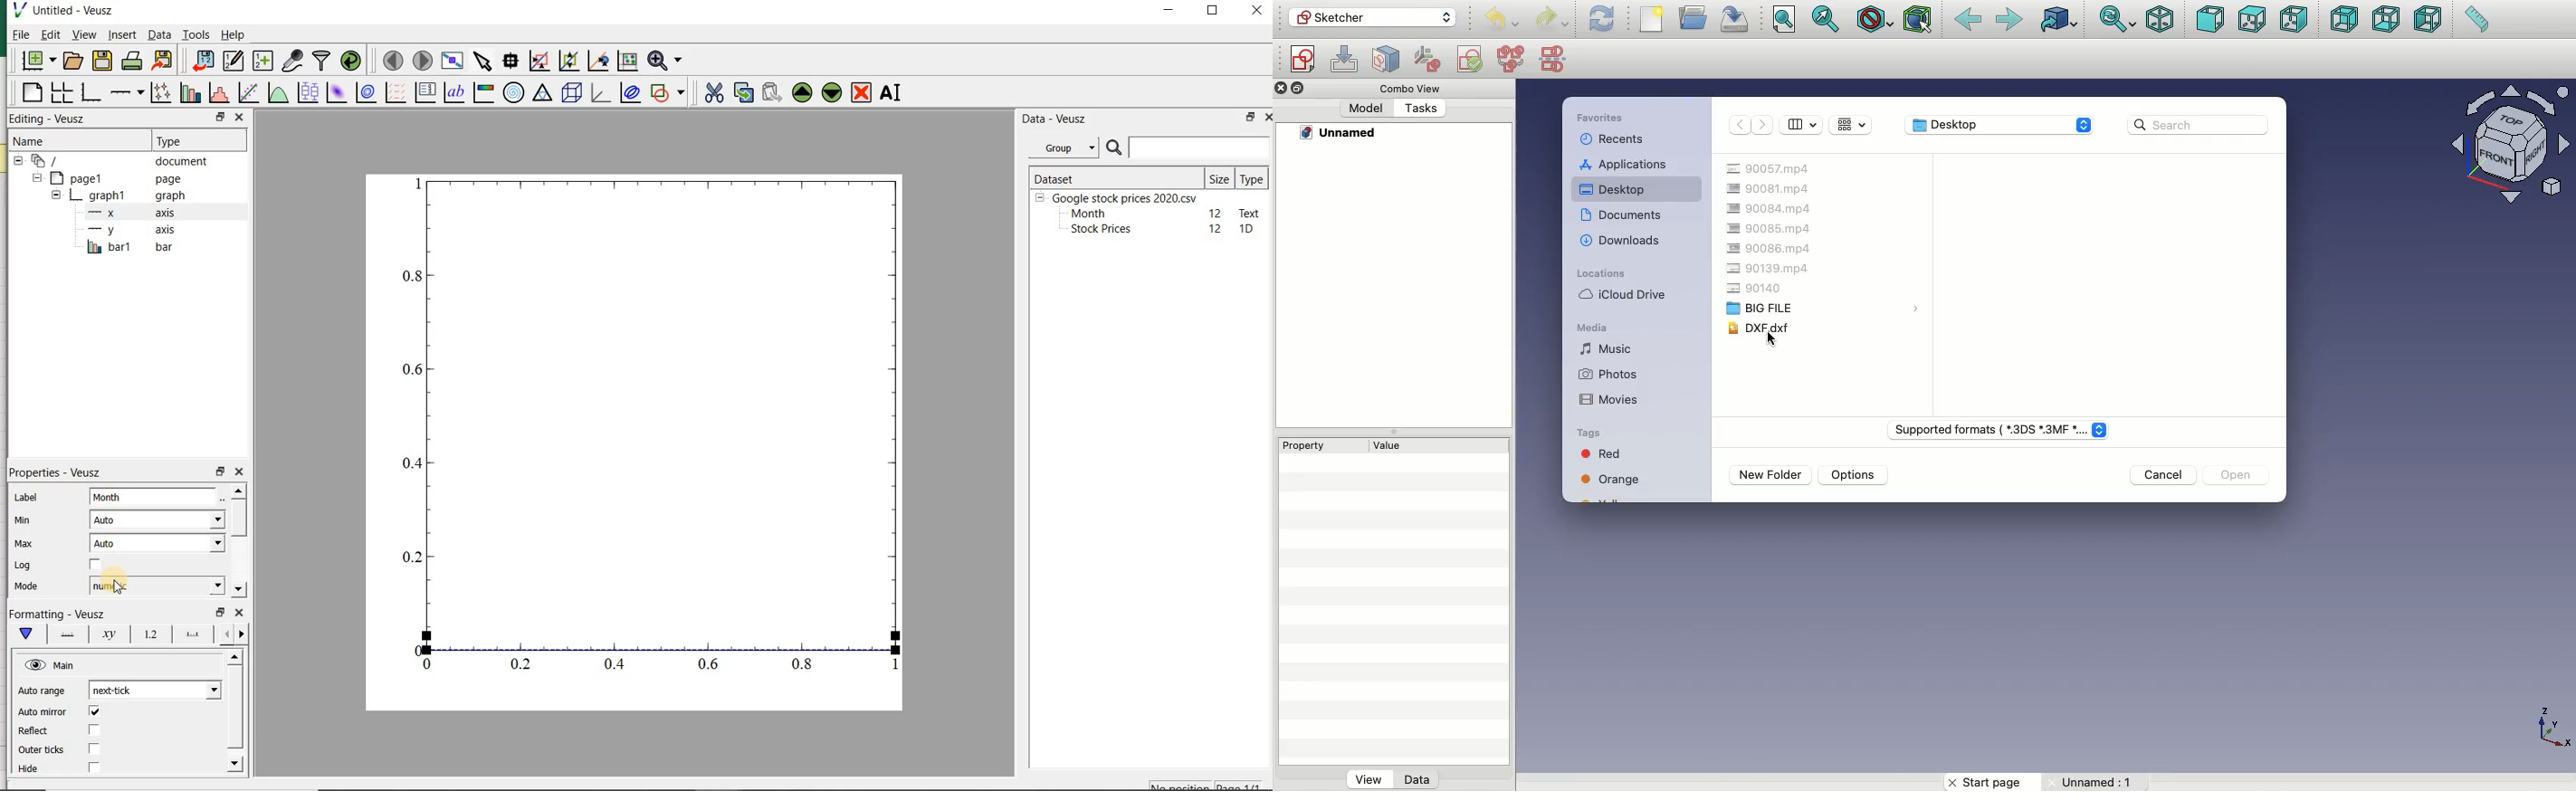 The width and height of the screenshot is (2576, 812). Describe the element at coordinates (1300, 87) in the screenshot. I see `Duplicate` at that location.